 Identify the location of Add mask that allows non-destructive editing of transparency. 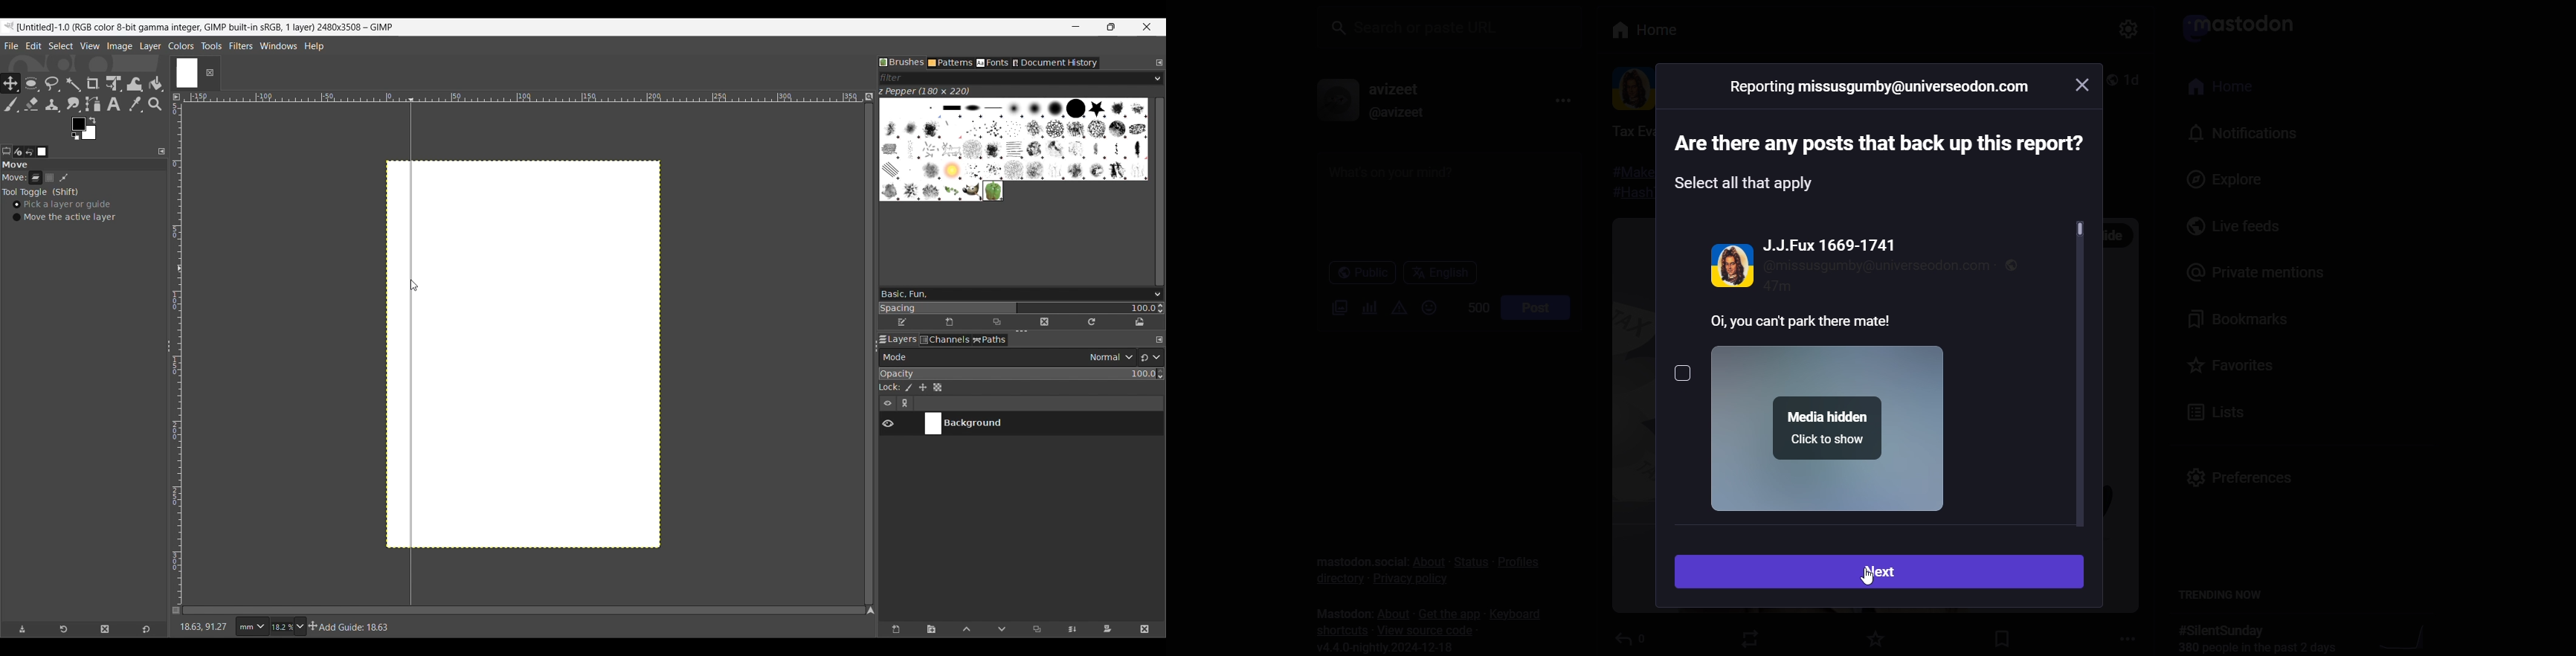
(1107, 630).